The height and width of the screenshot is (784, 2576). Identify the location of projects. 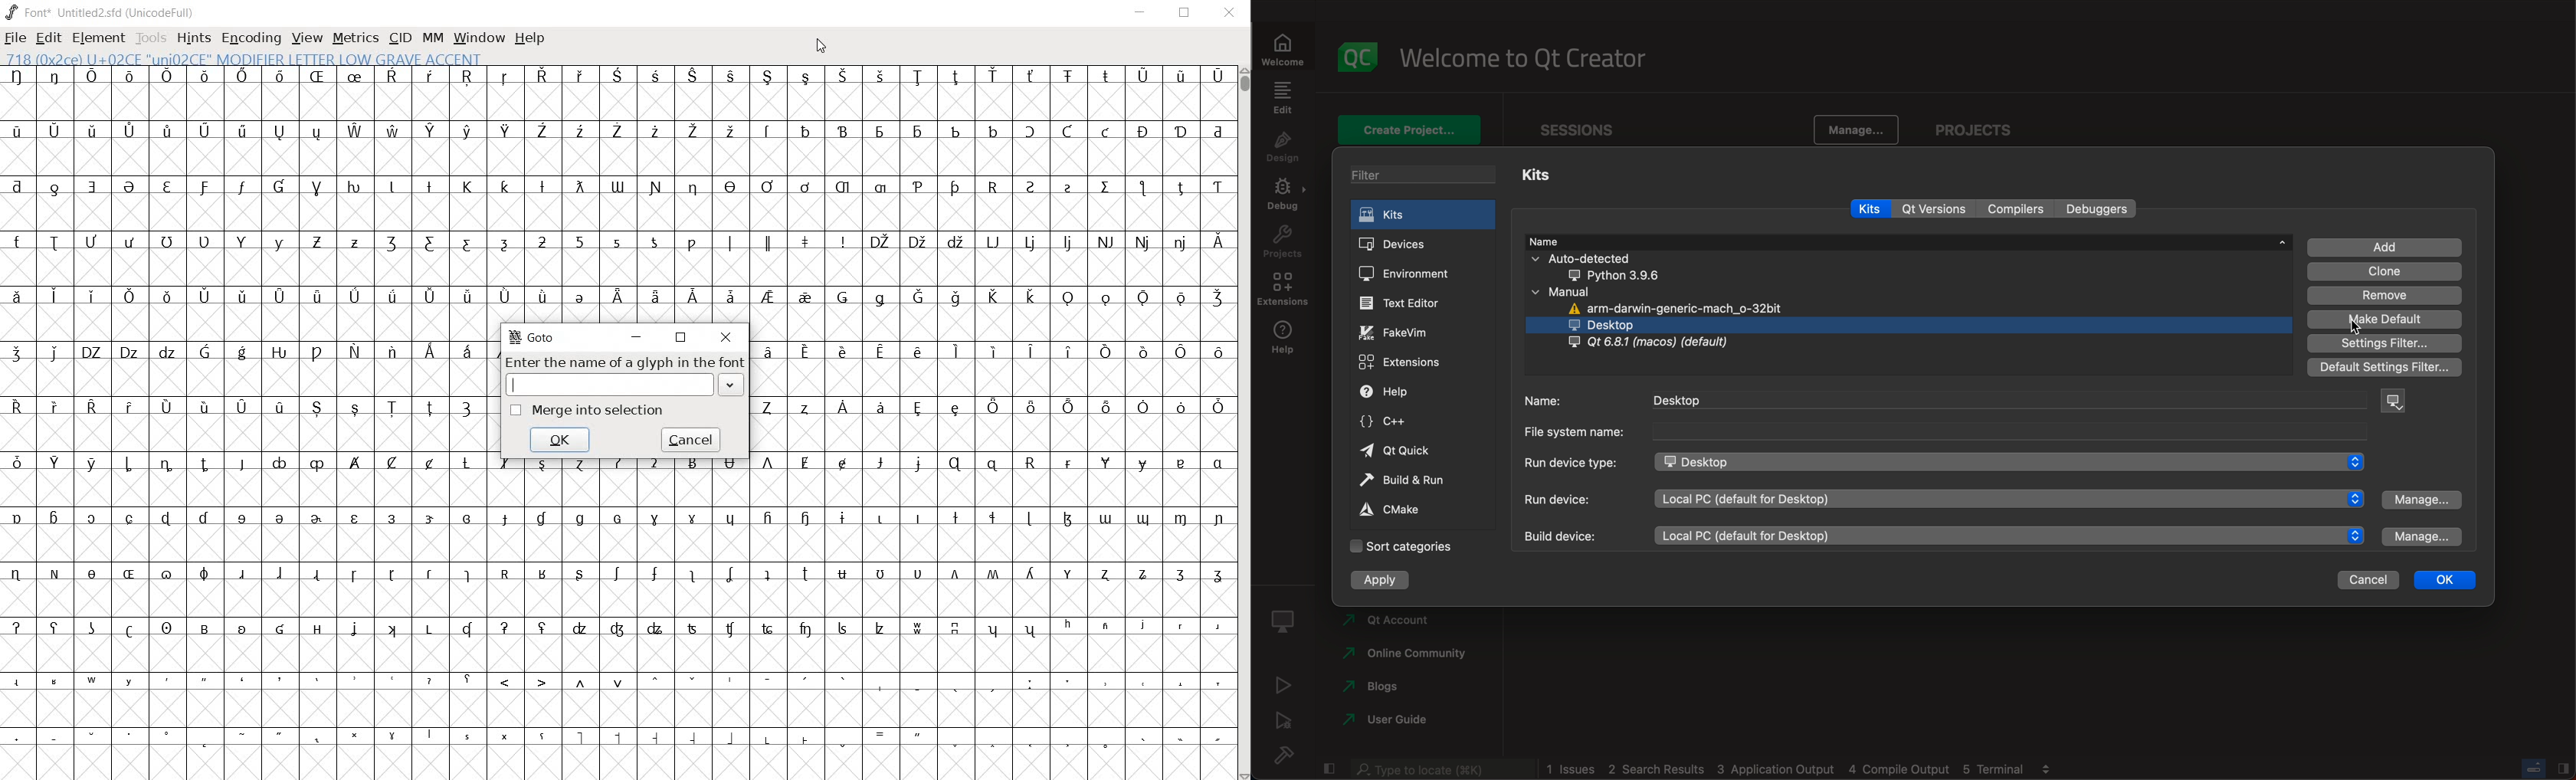
(1281, 246).